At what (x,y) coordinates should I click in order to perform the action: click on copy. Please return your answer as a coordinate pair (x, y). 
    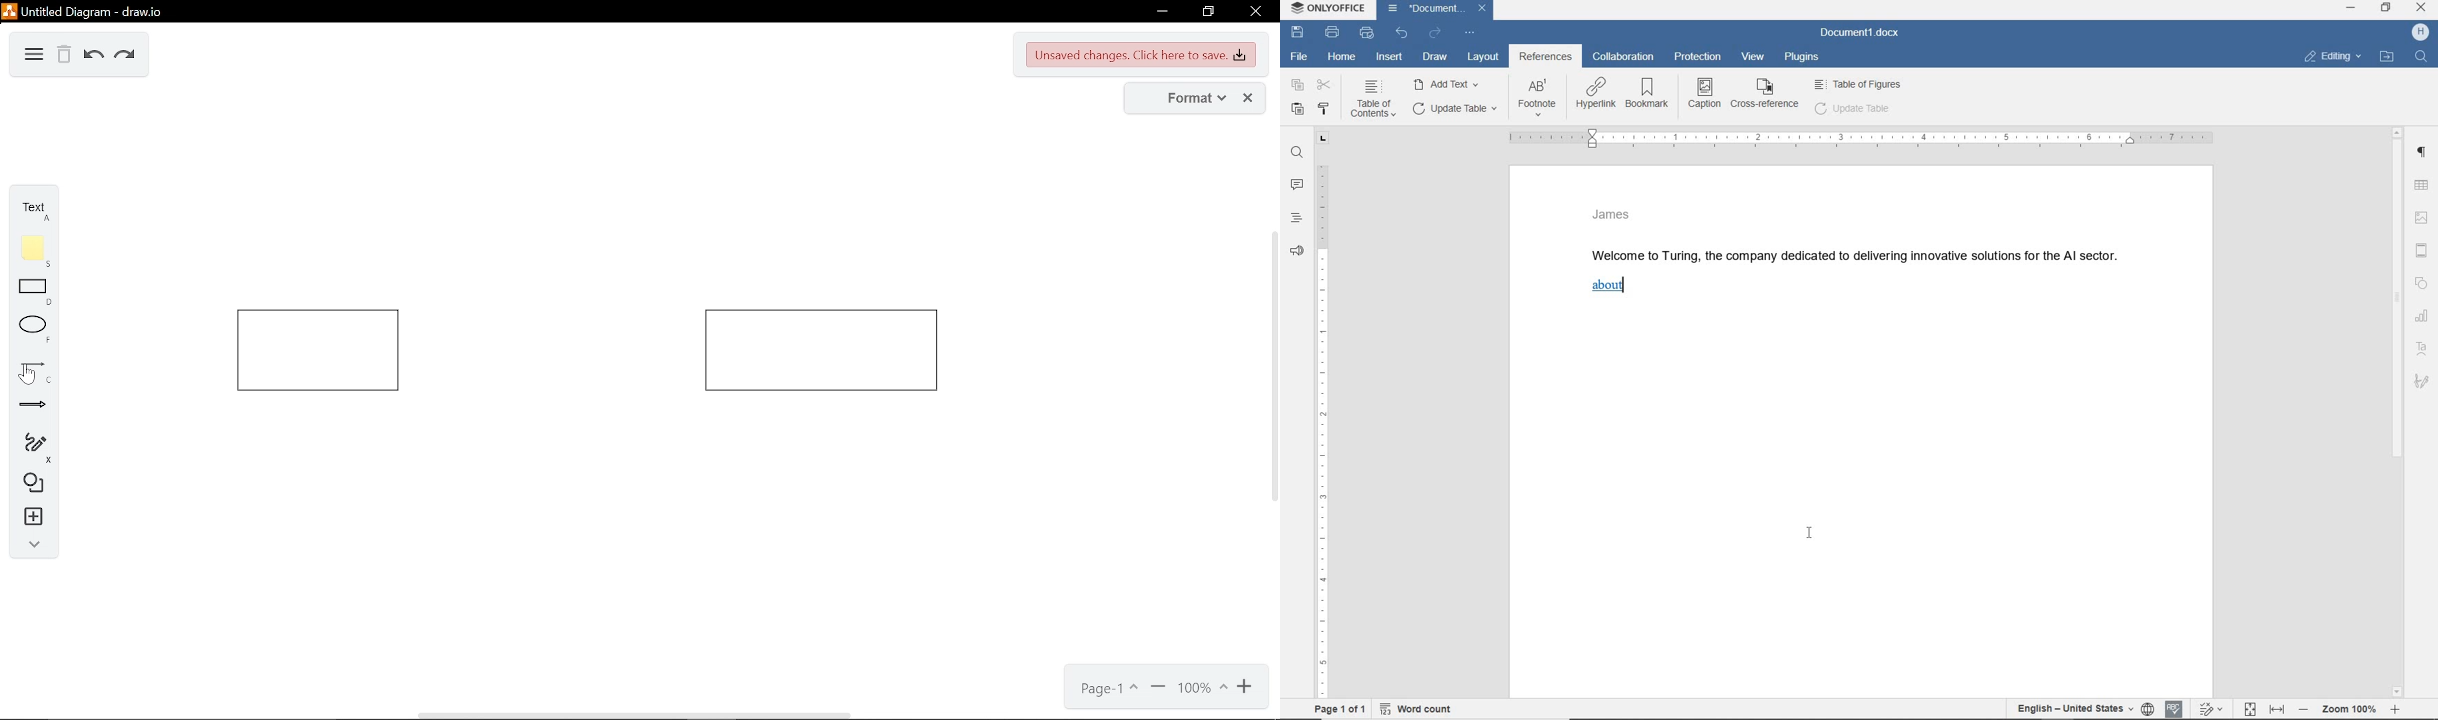
    Looking at the image, I should click on (1298, 85).